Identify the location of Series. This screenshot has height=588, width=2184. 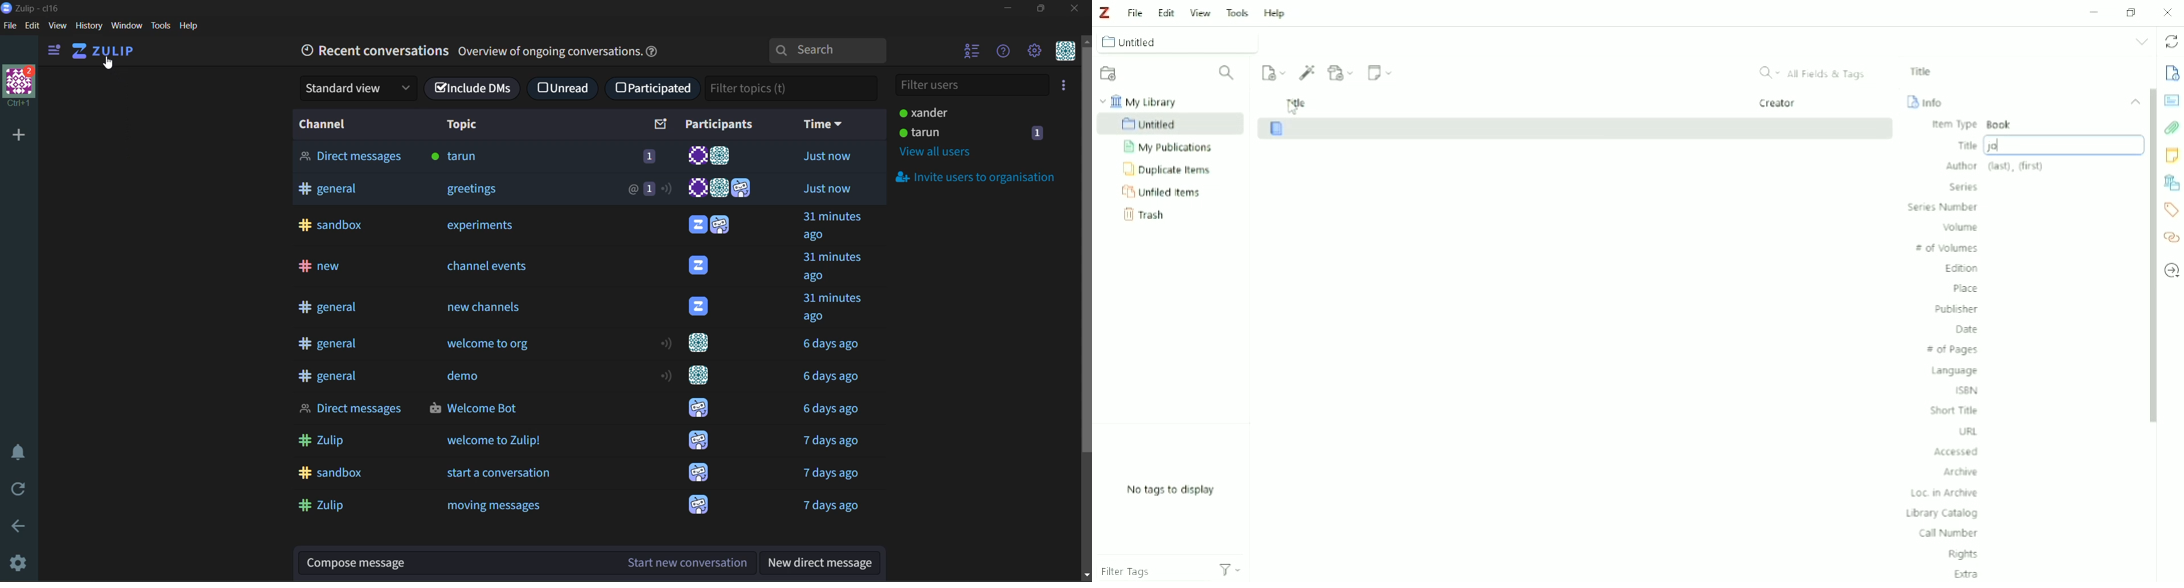
(1966, 187).